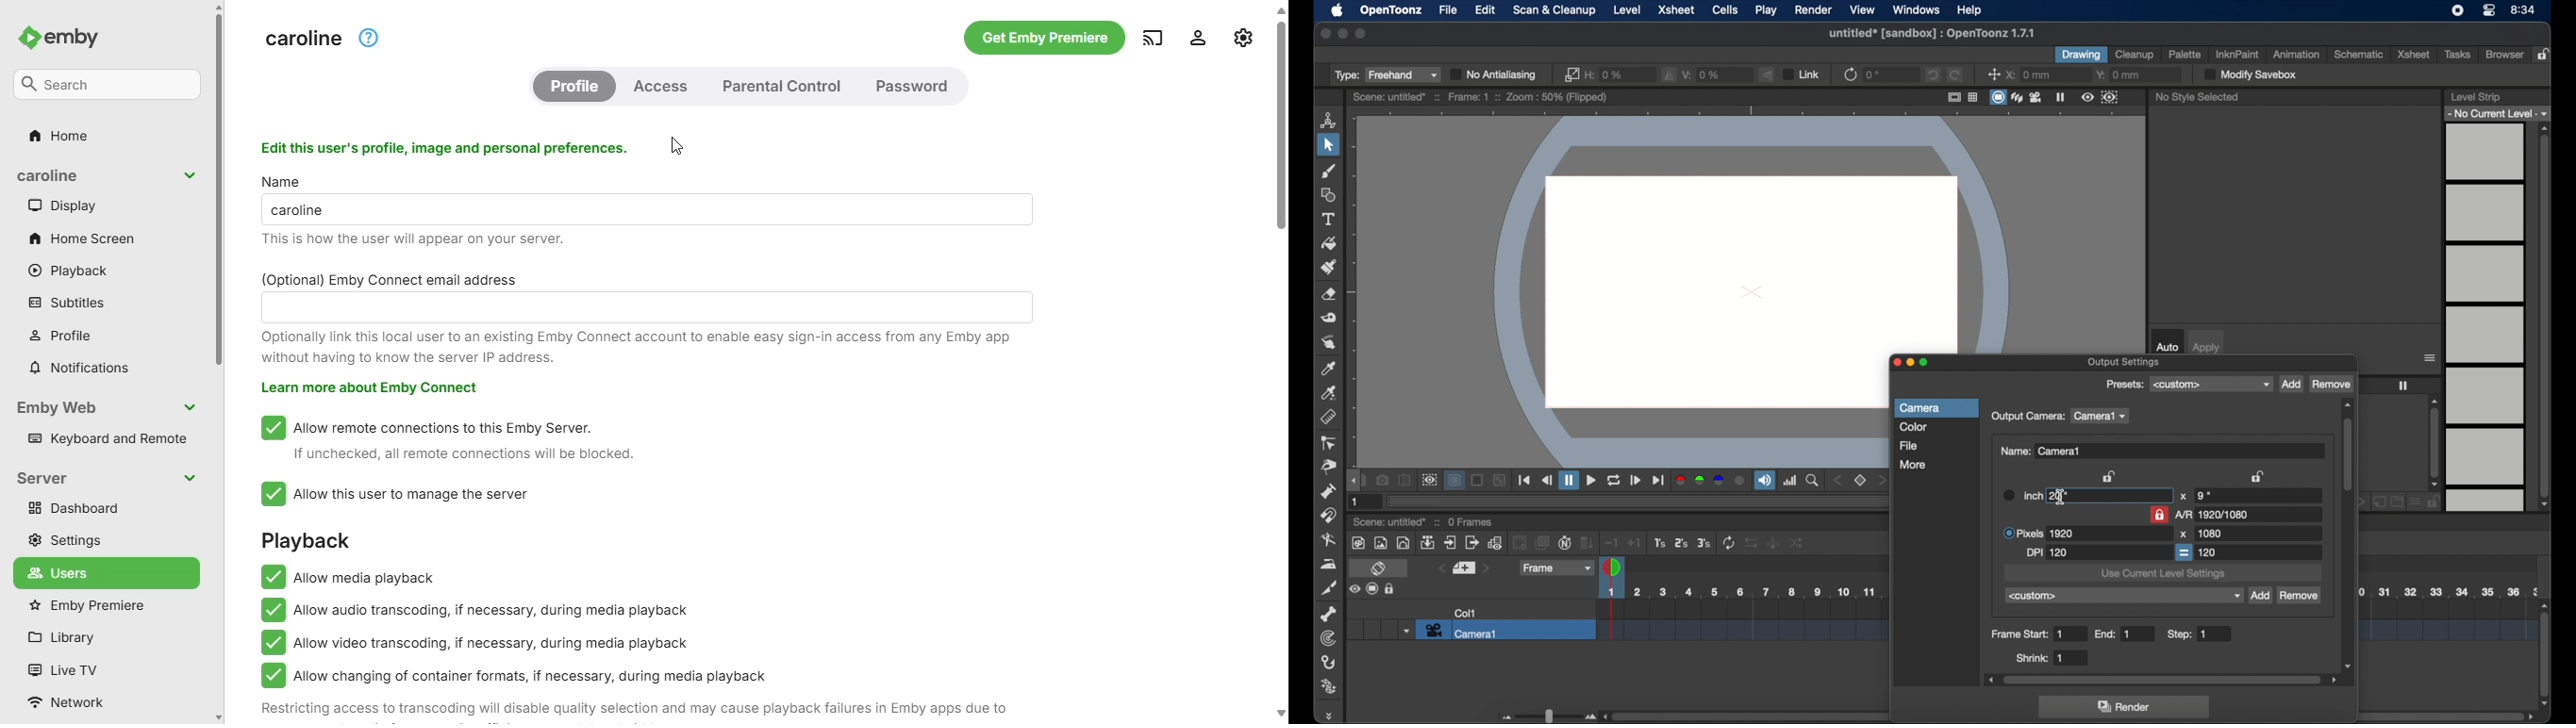  Describe the element at coordinates (77, 572) in the screenshot. I see `users` at that location.